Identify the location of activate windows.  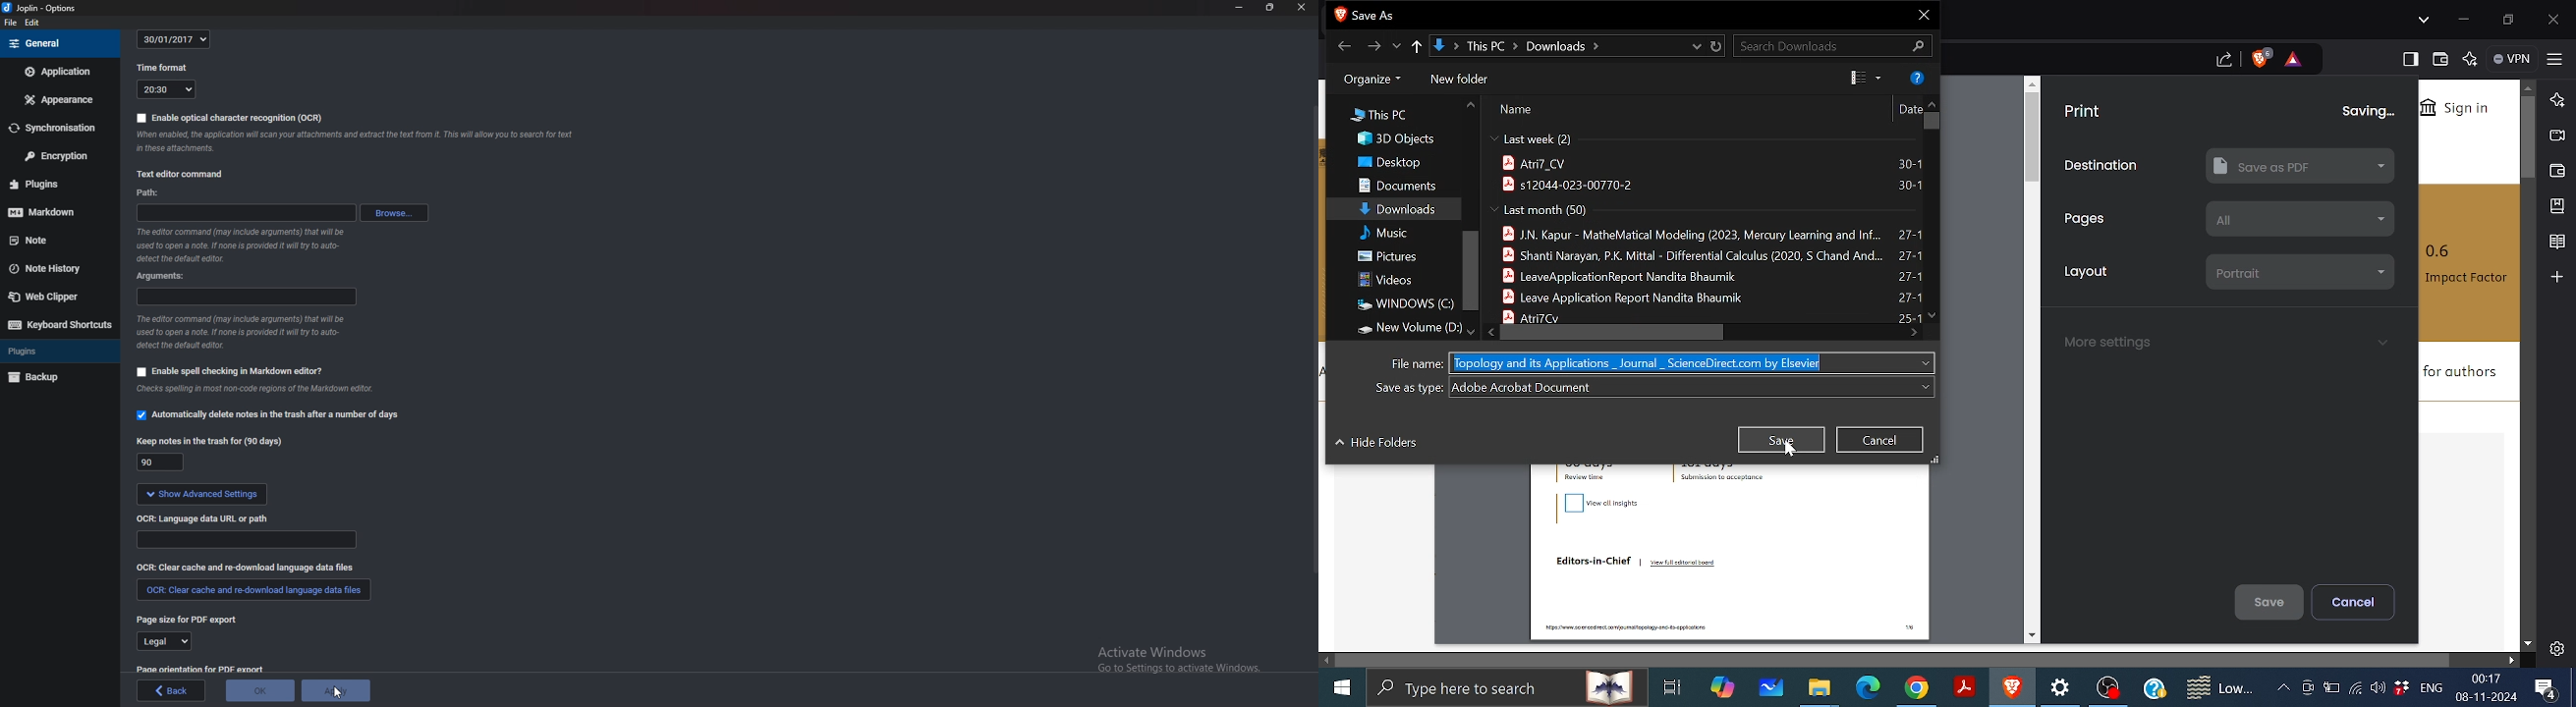
(1181, 655).